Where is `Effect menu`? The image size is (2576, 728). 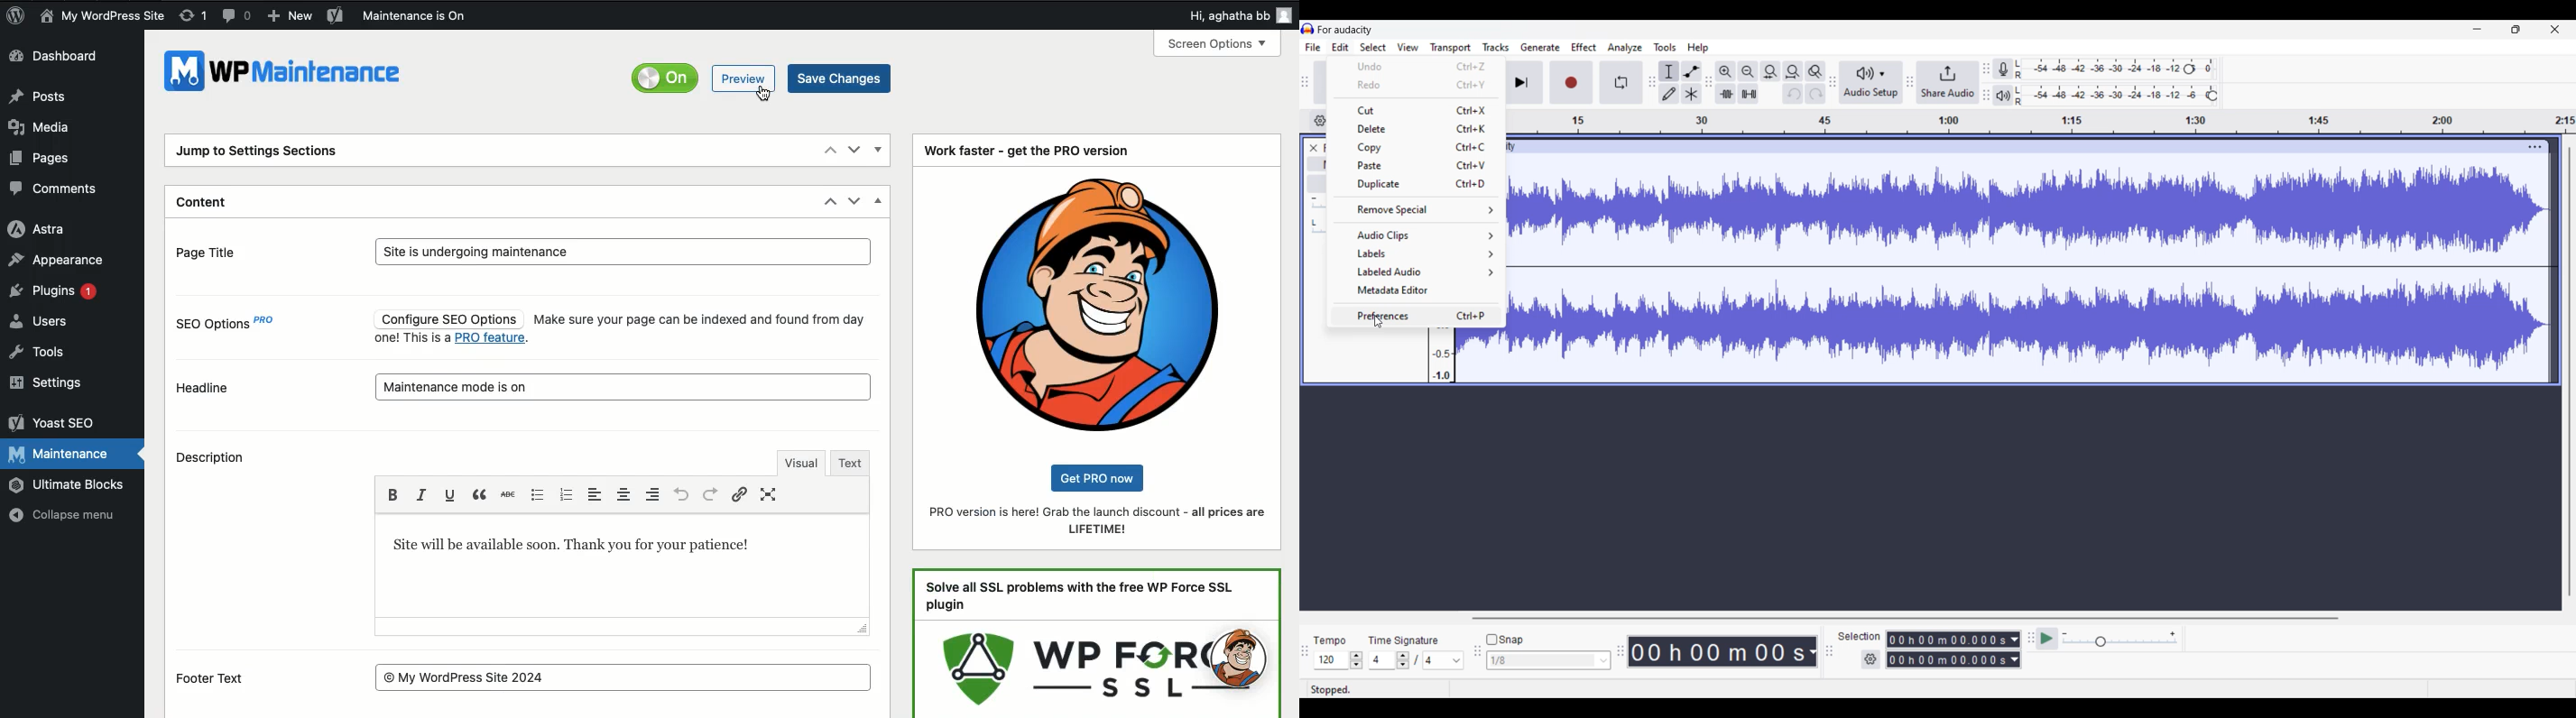
Effect menu is located at coordinates (1583, 47).